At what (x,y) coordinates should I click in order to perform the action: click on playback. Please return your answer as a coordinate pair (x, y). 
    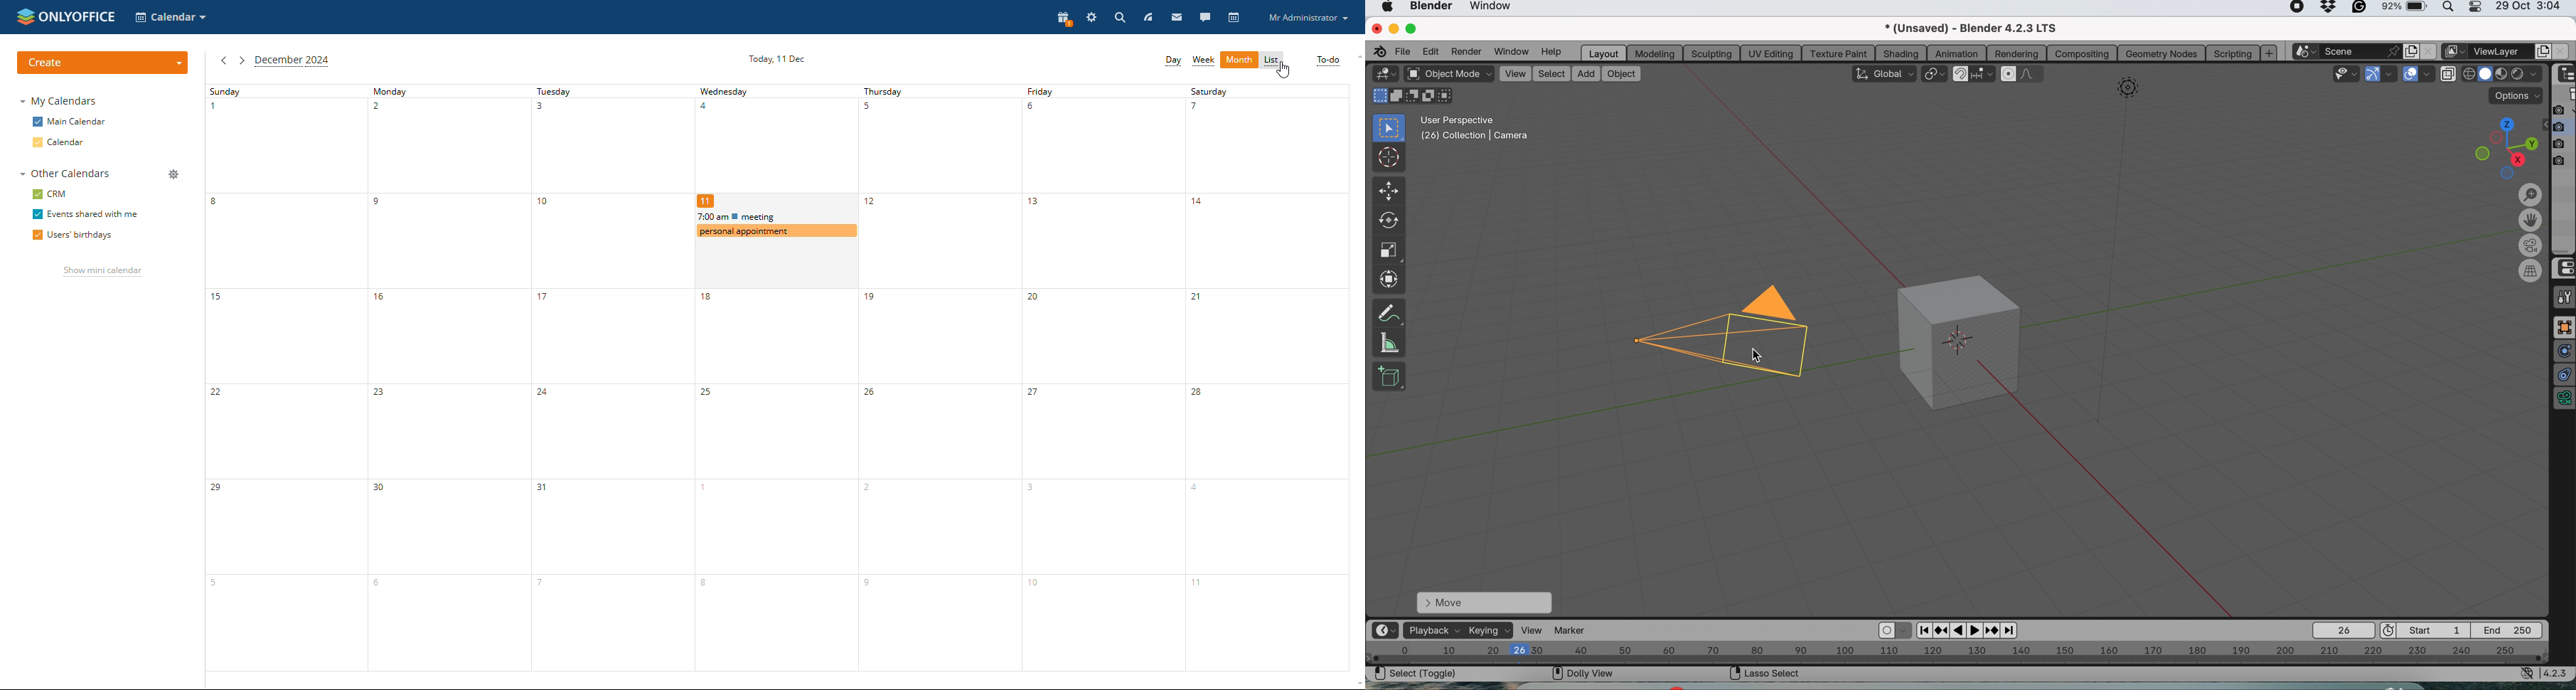
    Looking at the image, I should click on (1432, 630).